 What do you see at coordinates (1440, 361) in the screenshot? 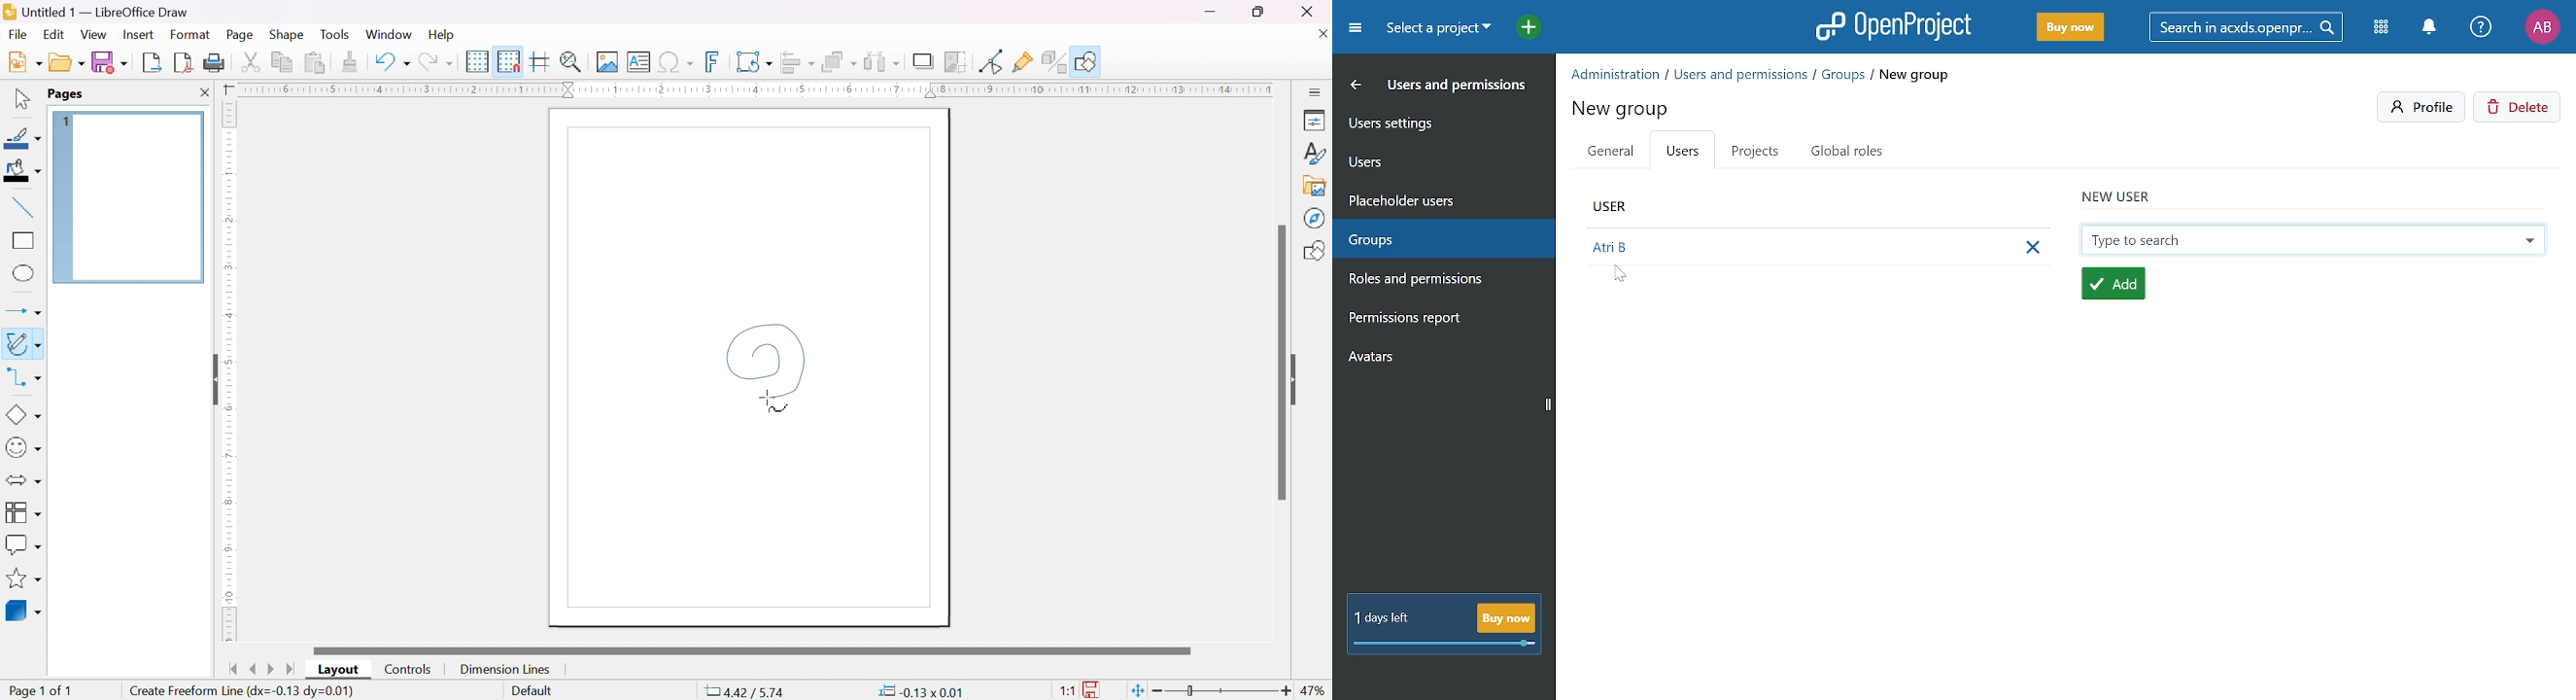
I see `Avatars` at bounding box center [1440, 361].